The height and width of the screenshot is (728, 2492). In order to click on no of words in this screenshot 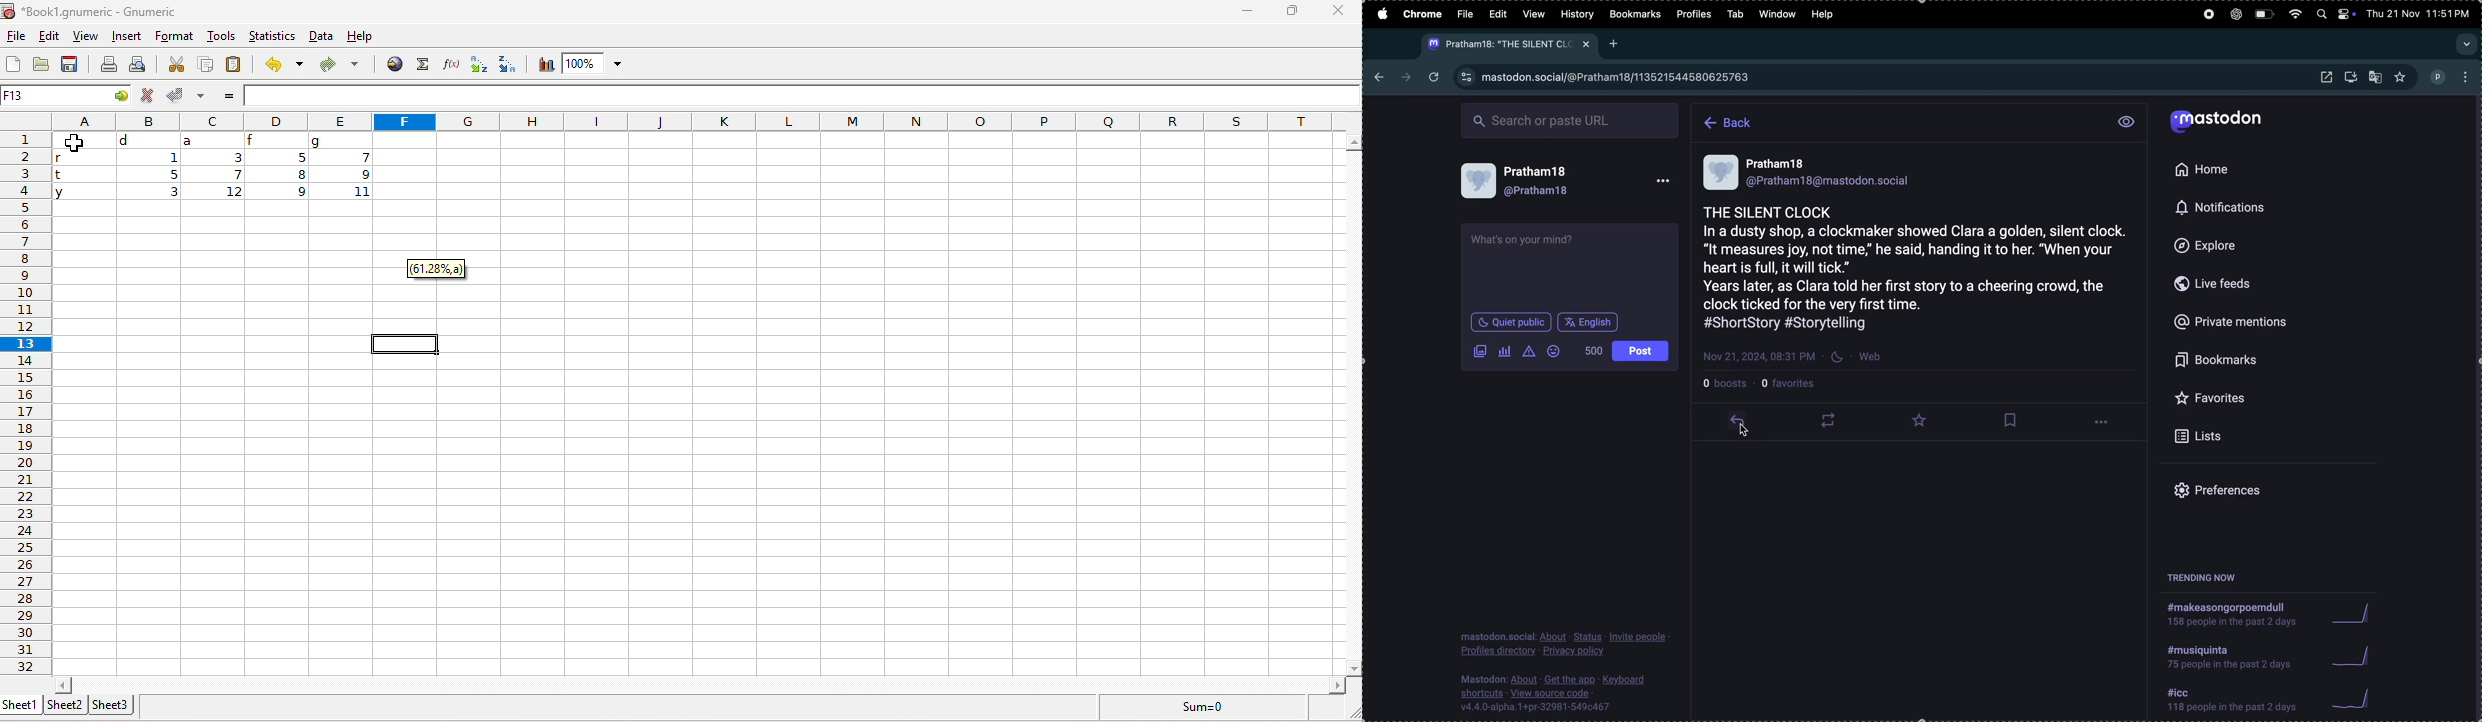, I will do `click(1589, 351)`.